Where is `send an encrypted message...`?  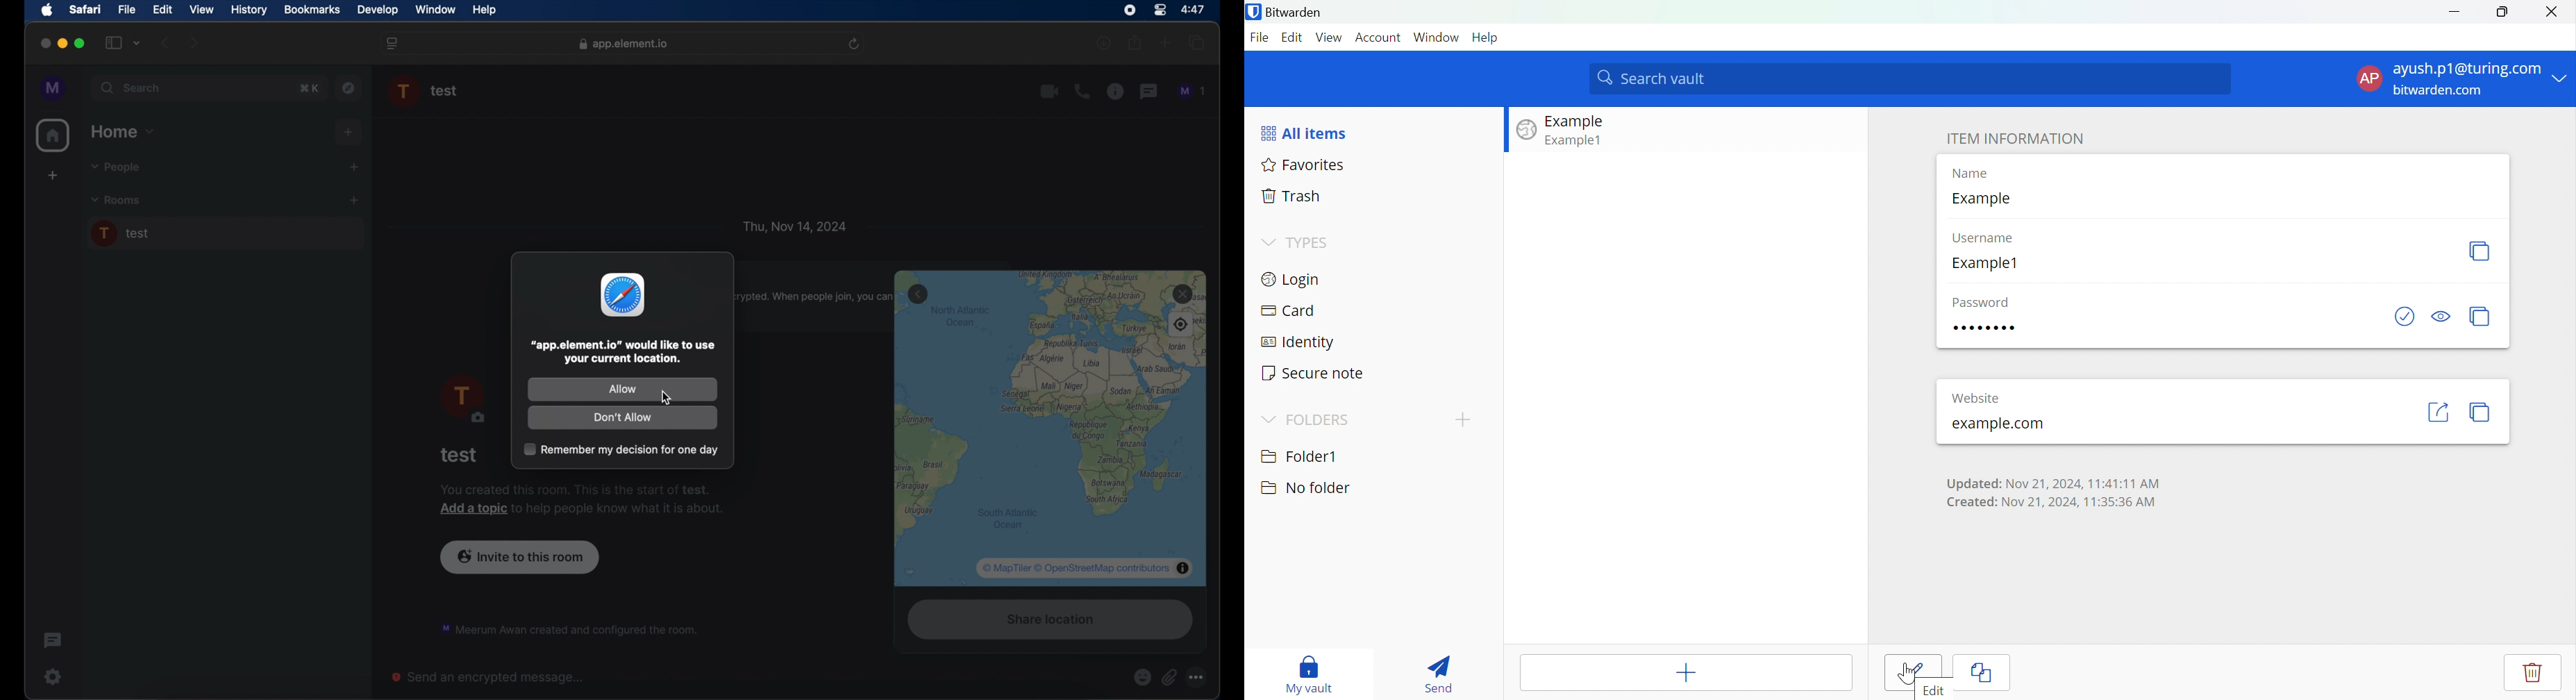 send an encrypted message... is located at coordinates (489, 677).